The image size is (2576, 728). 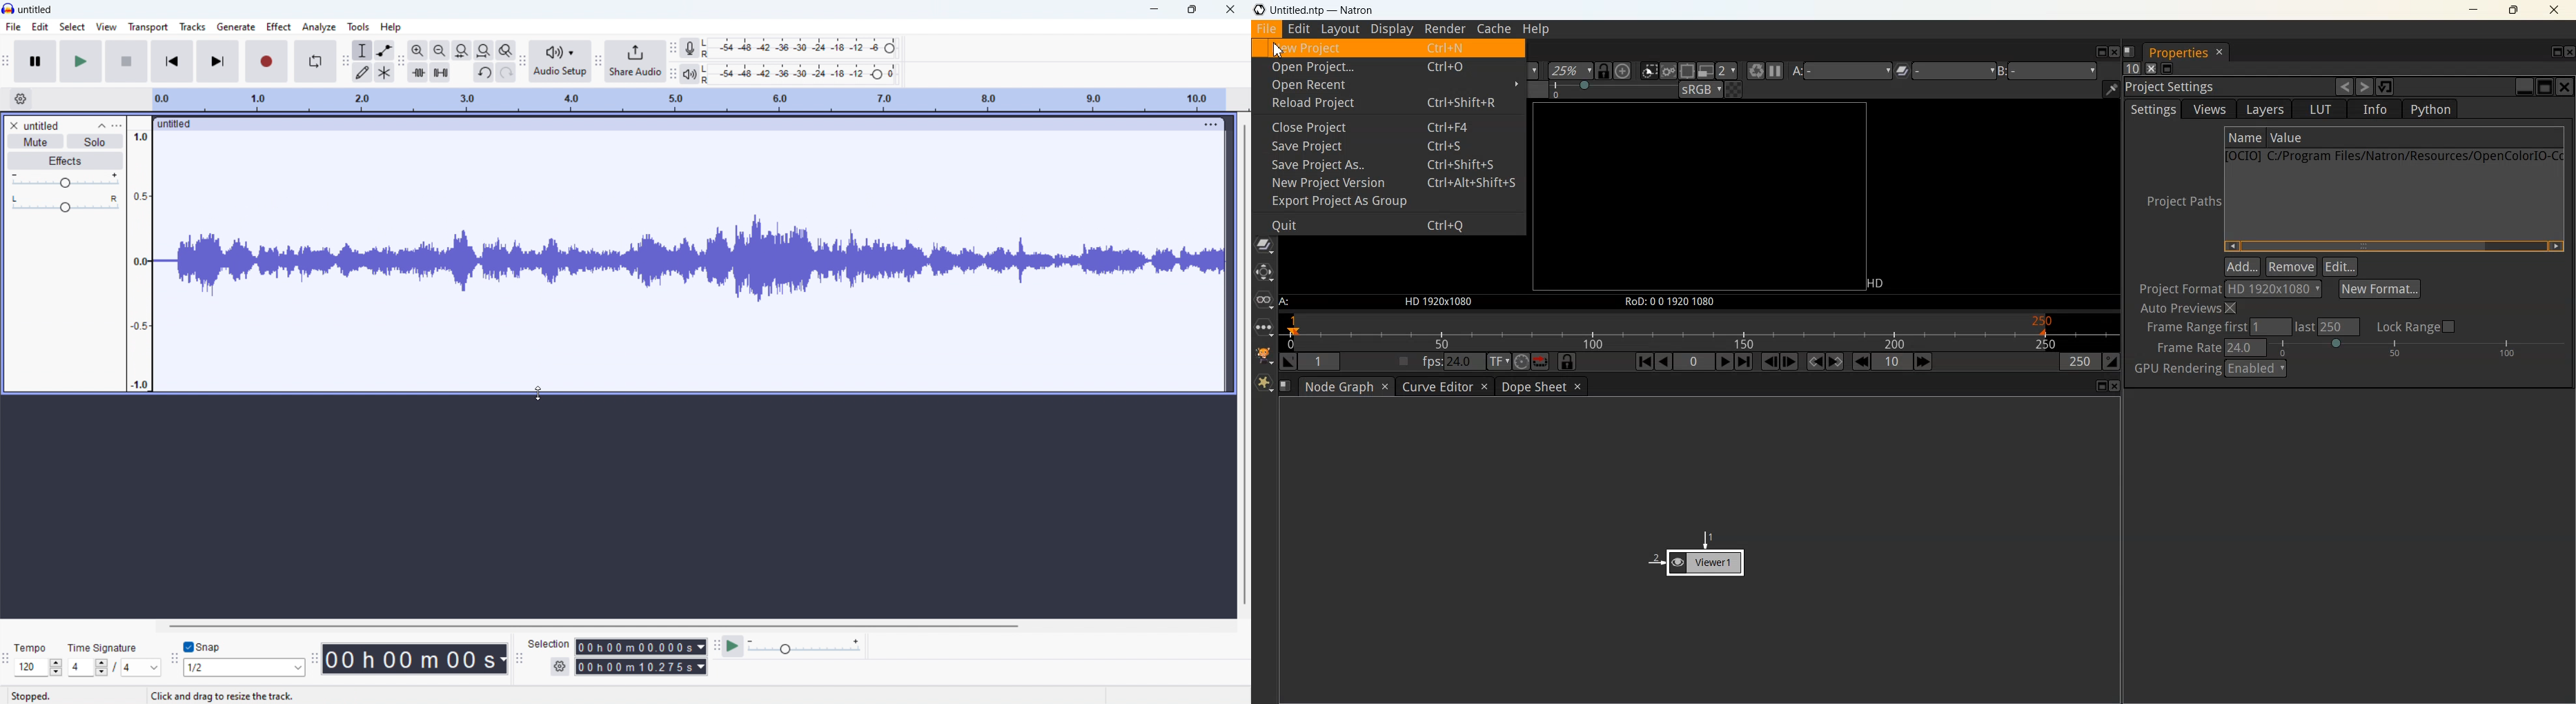 What do you see at coordinates (401, 63) in the screenshot?
I see `edit toolbar` at bounding box center [401, 63].